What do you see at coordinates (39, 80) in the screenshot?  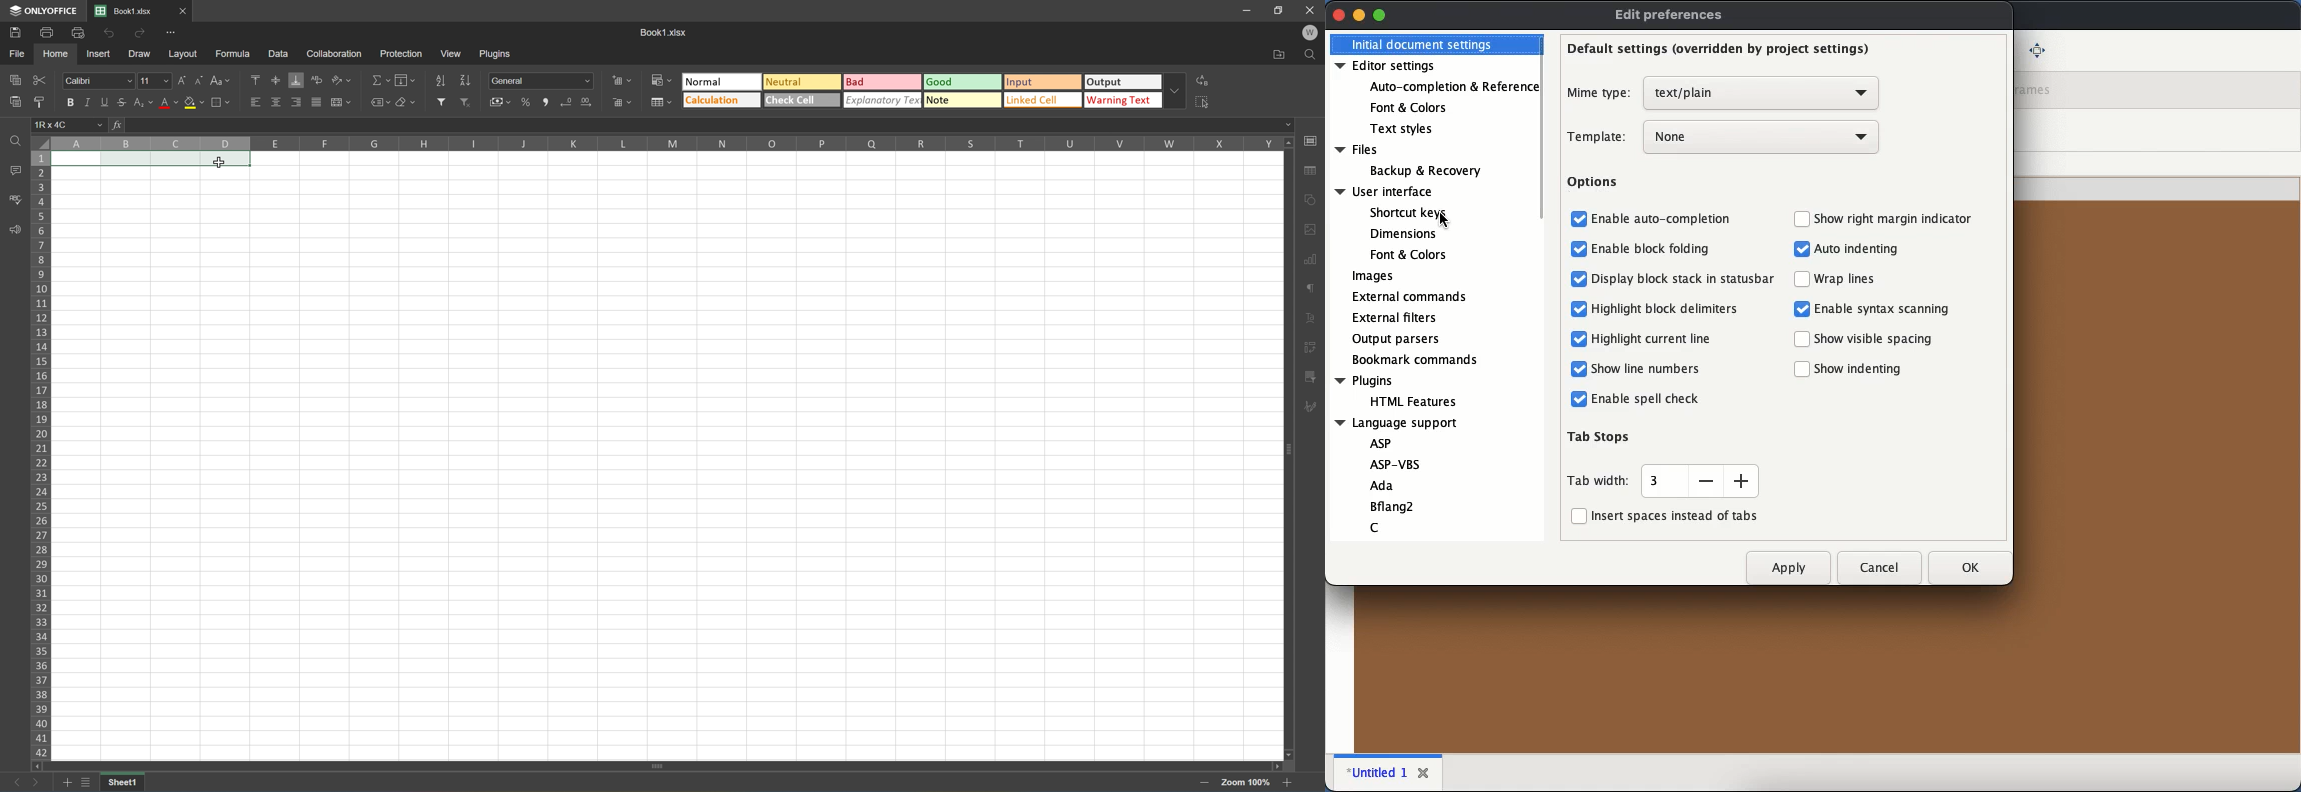 I see `Cut` at bounding box center [39, 80].